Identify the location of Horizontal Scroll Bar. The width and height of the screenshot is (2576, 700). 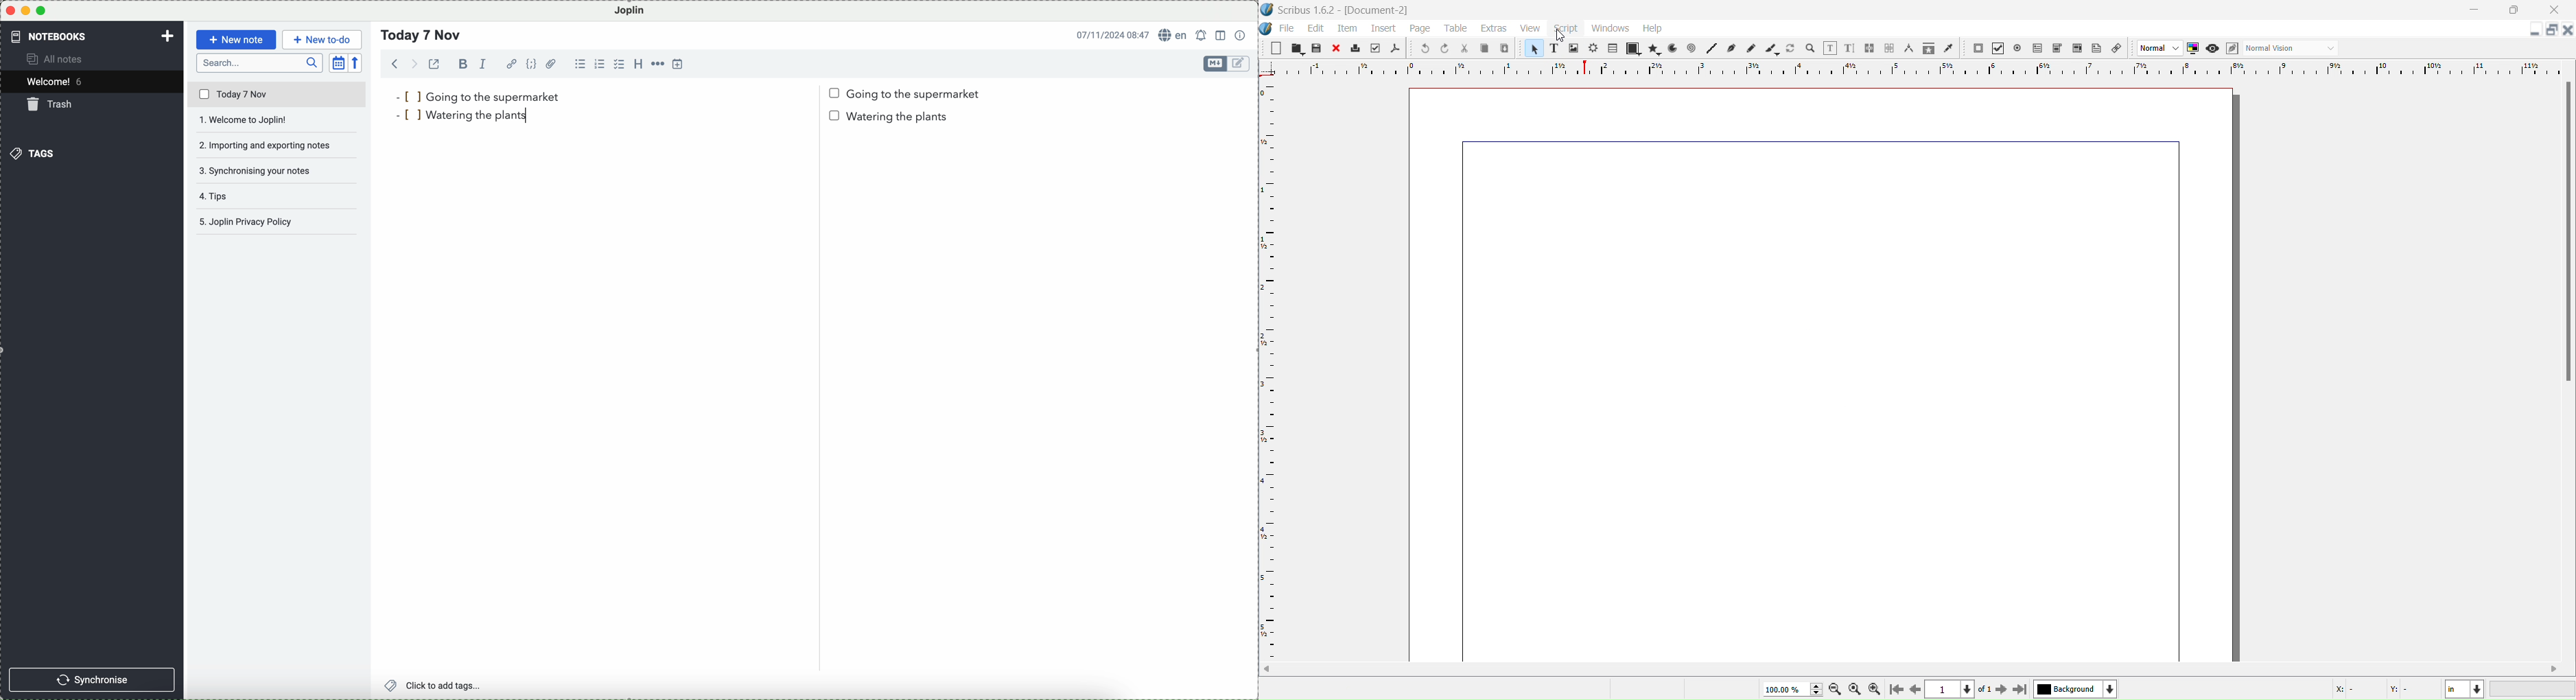
(1917, 670).